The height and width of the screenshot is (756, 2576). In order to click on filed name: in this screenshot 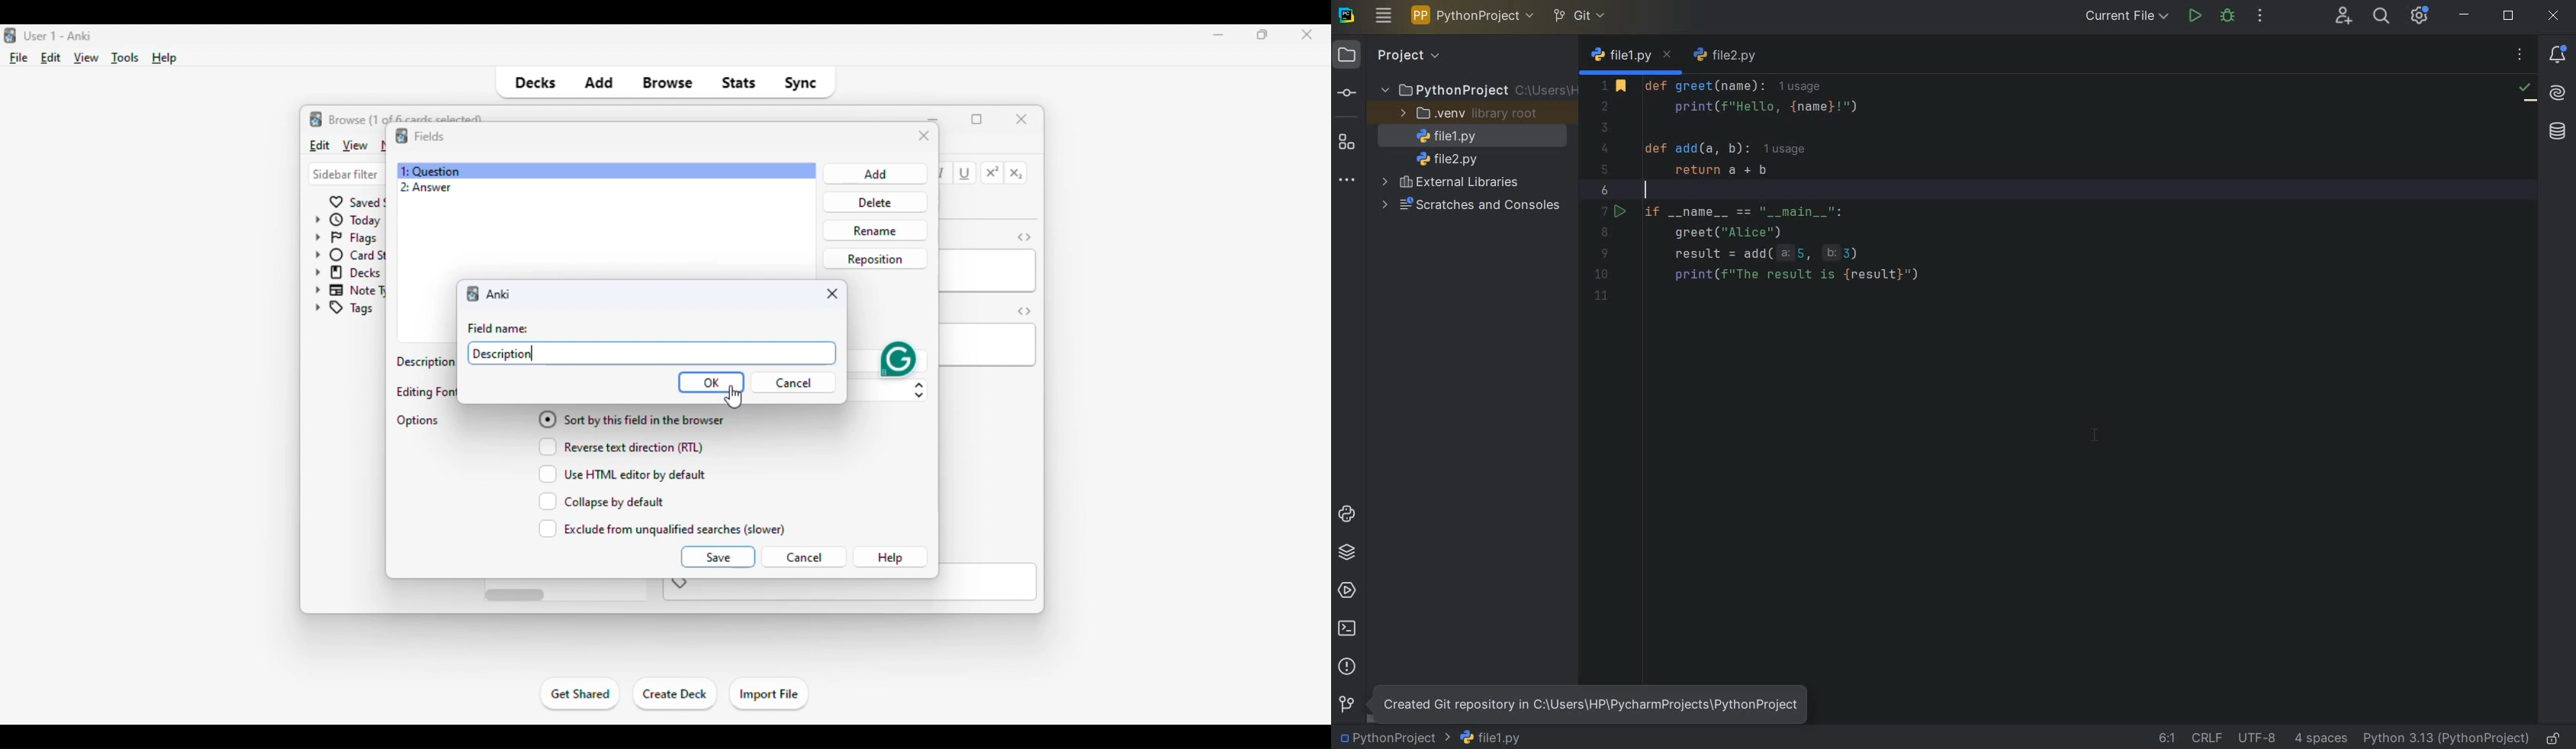, I will do `click(501, 329)`.